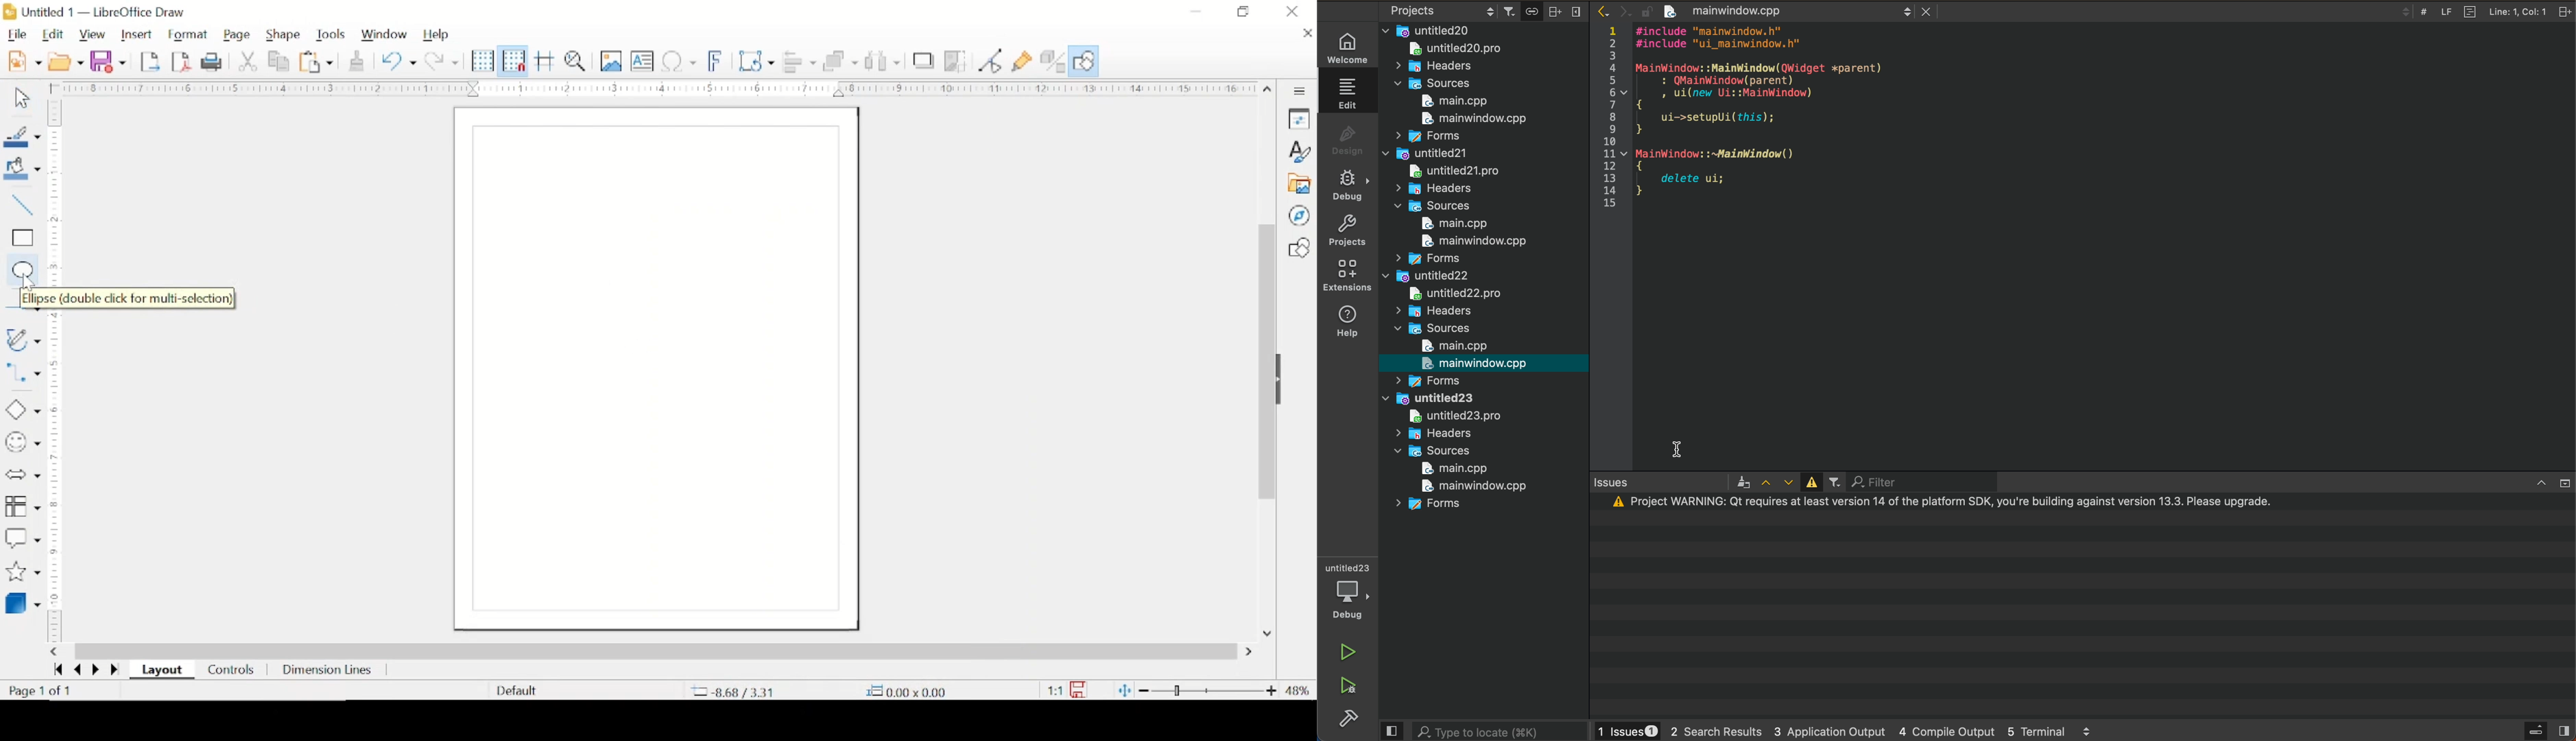 This screenshot has height=756, width=2576. Describe the element at coordinates (285, 35) in the screenshot. I see `shape` at that location.